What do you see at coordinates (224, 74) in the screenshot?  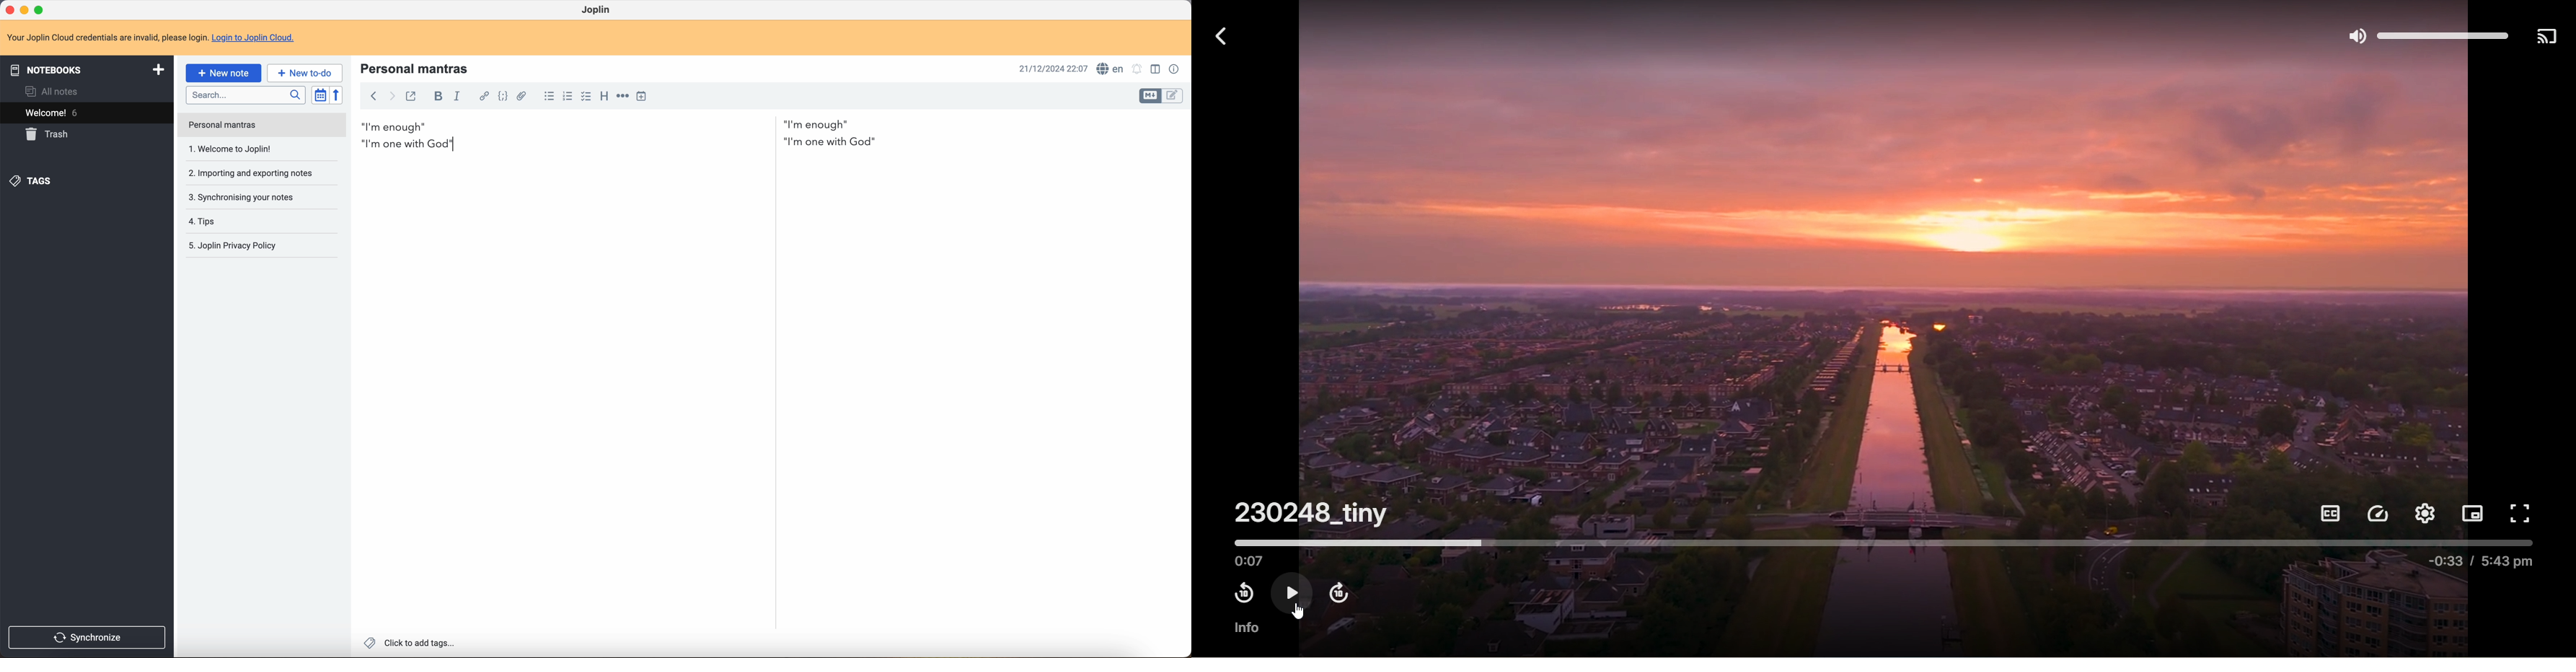 I see `click on new note` at bounding box center [224, 74].